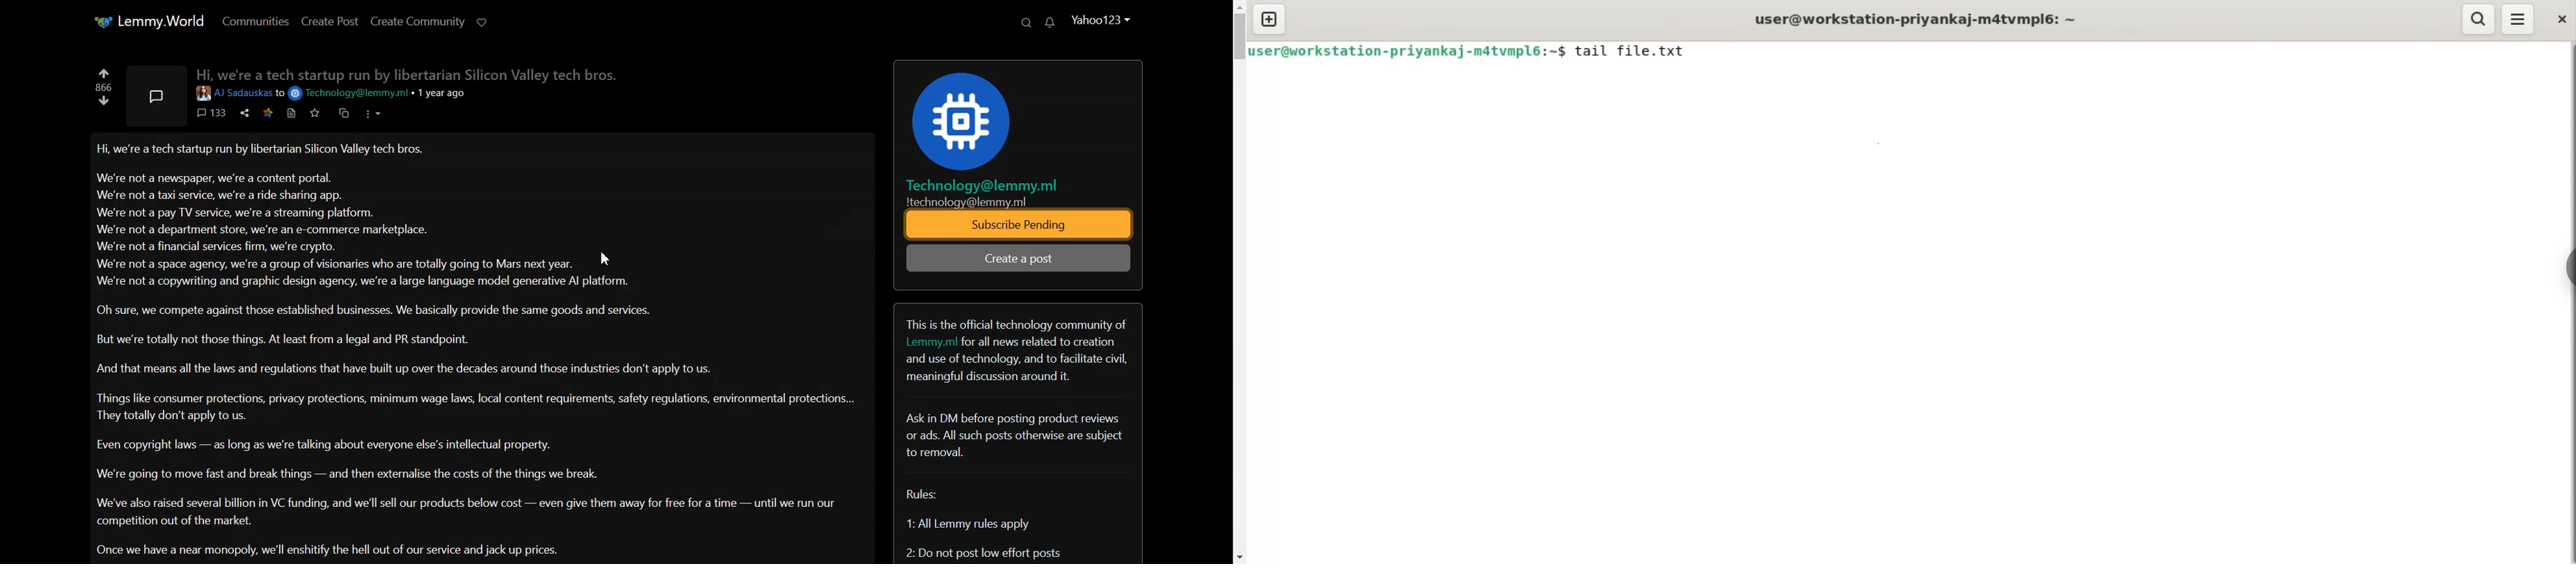 The image size is (2576, 588). What do you see at coordinates (1239, 282) in the screenshot?
I see `Vertical scrollbar` at bounding box center [1239, 282].